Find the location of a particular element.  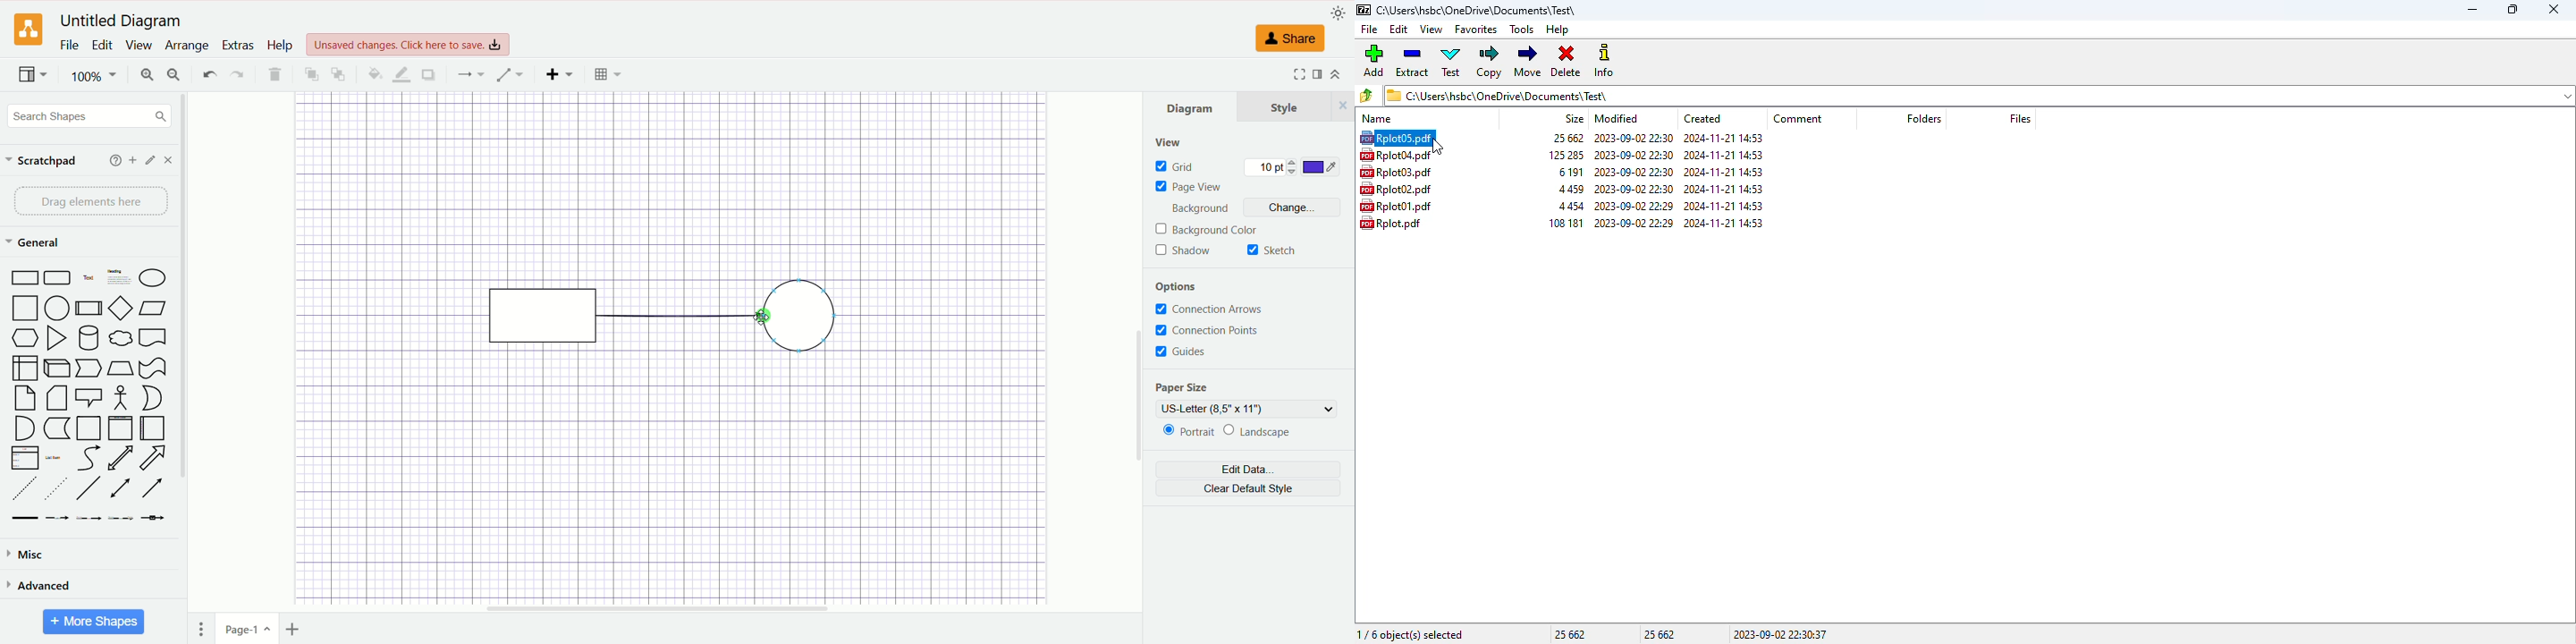

drag elements here is located at coordinates (90, 201).